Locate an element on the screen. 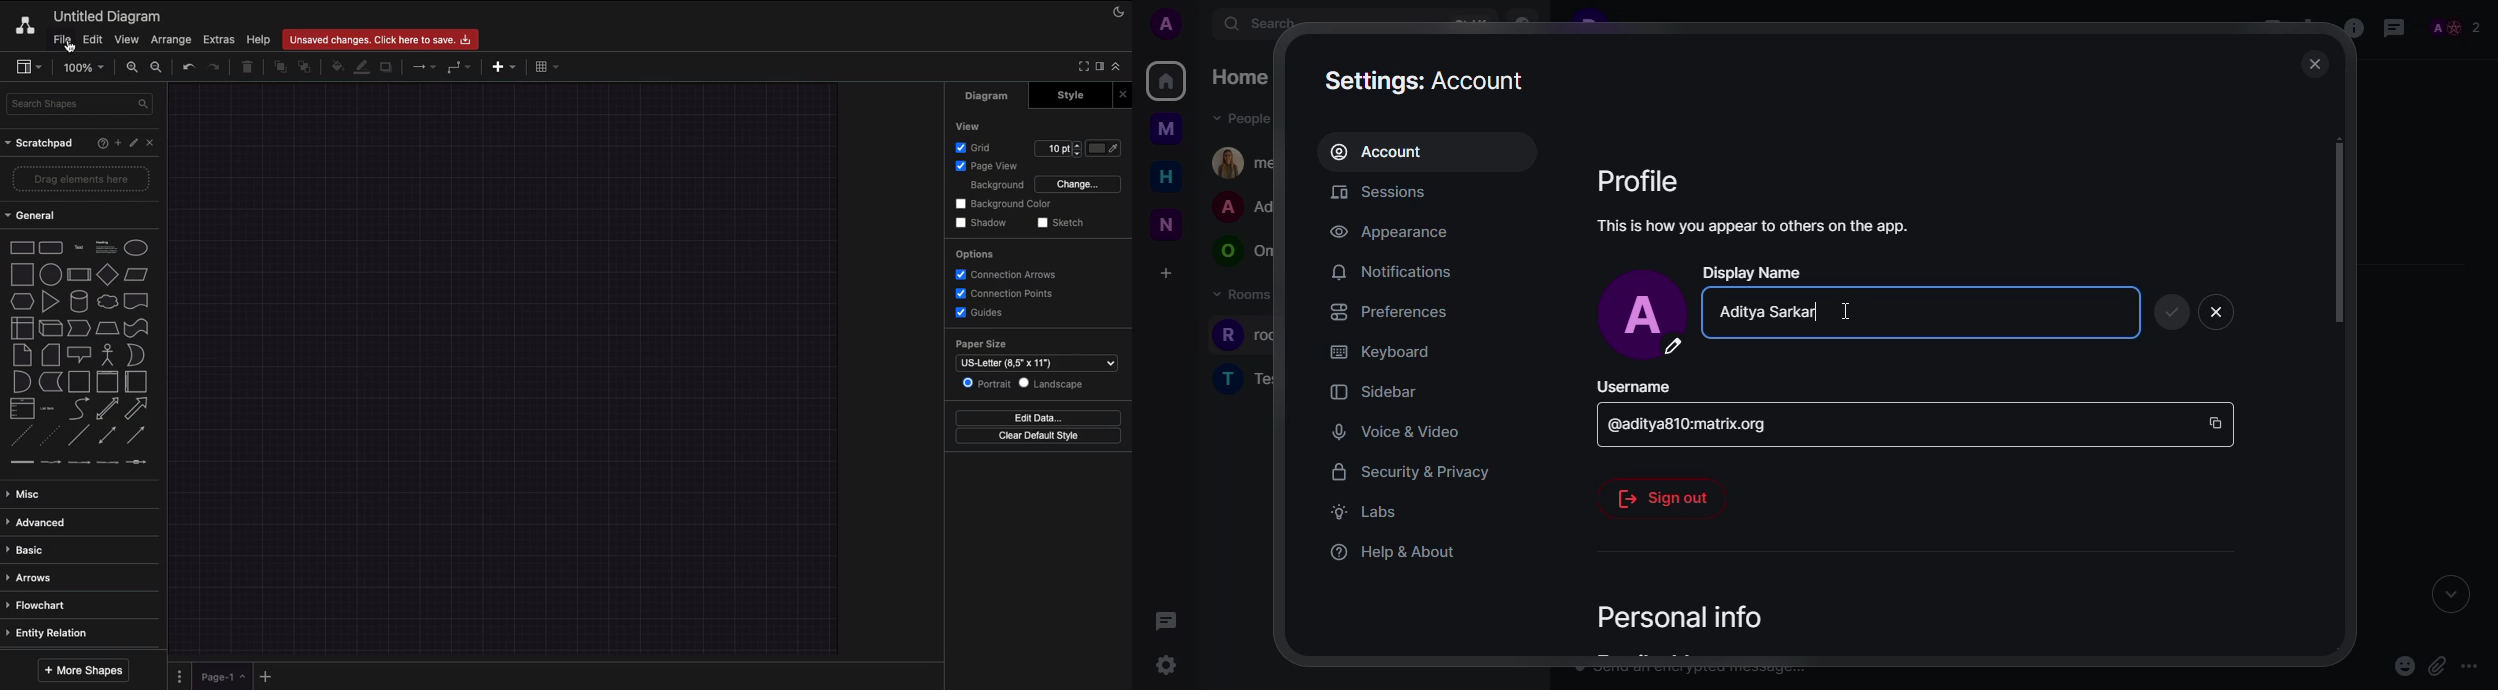  copy is located at coordinates (2217, 420).